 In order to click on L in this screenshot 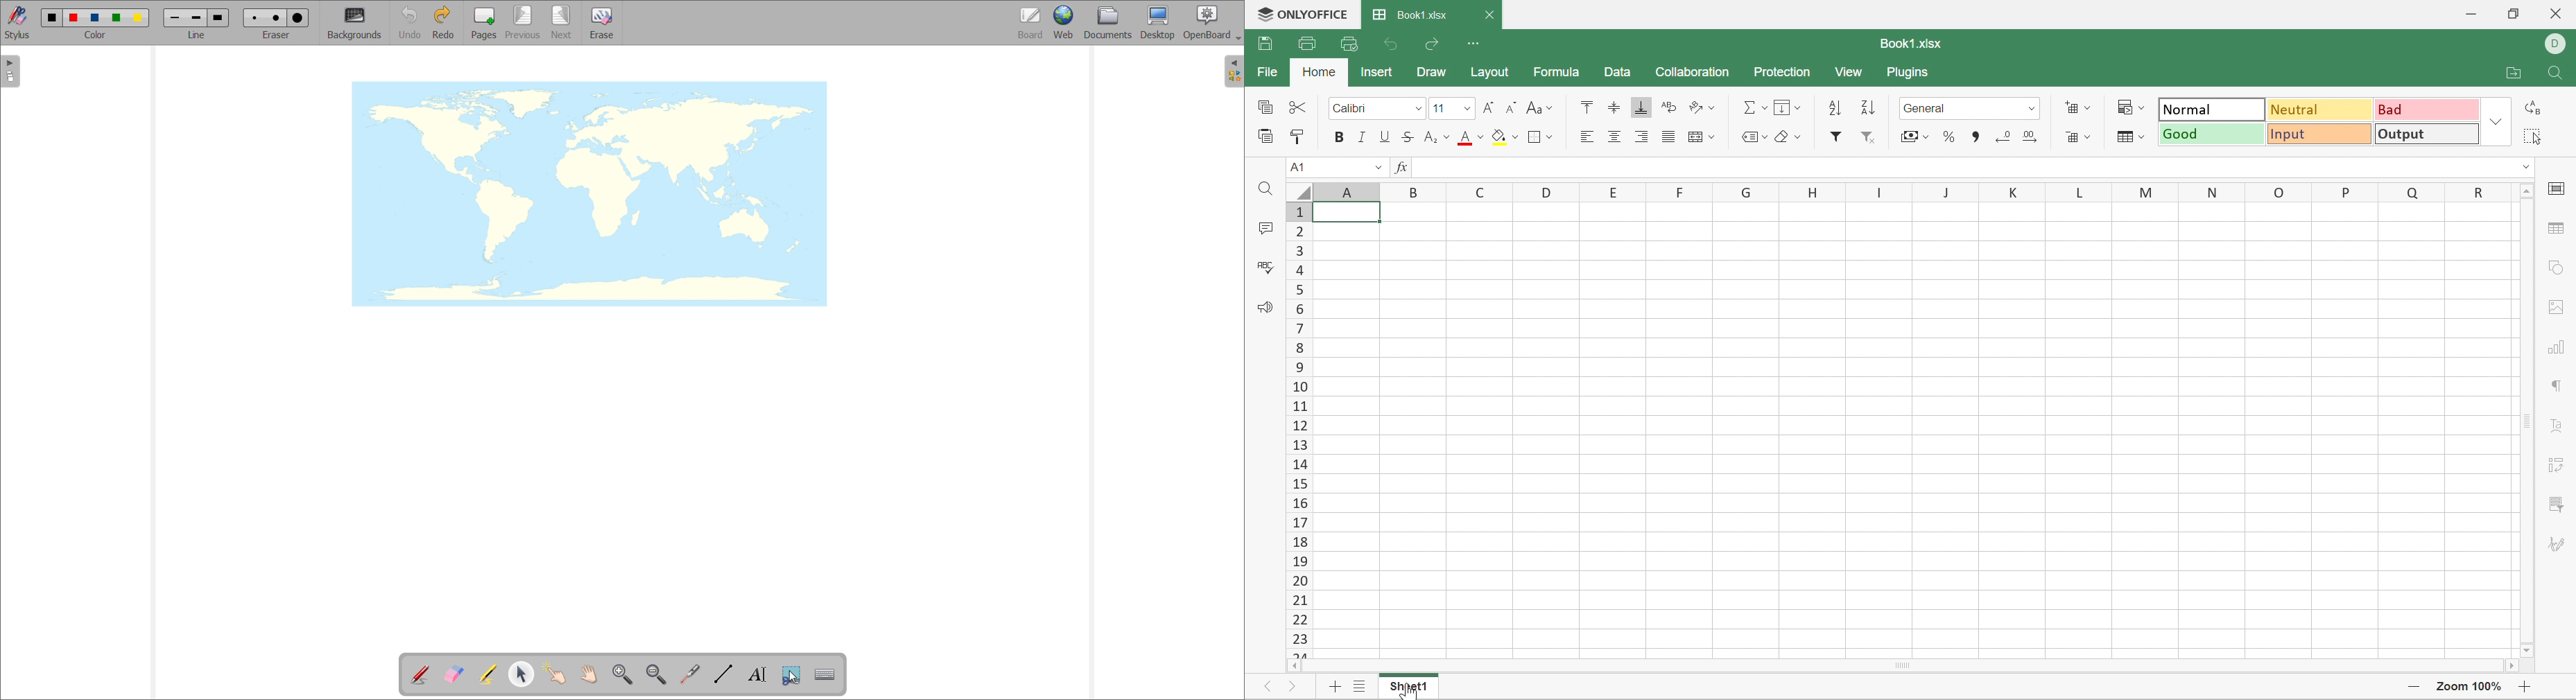, I will do `click(2069, 191)`.